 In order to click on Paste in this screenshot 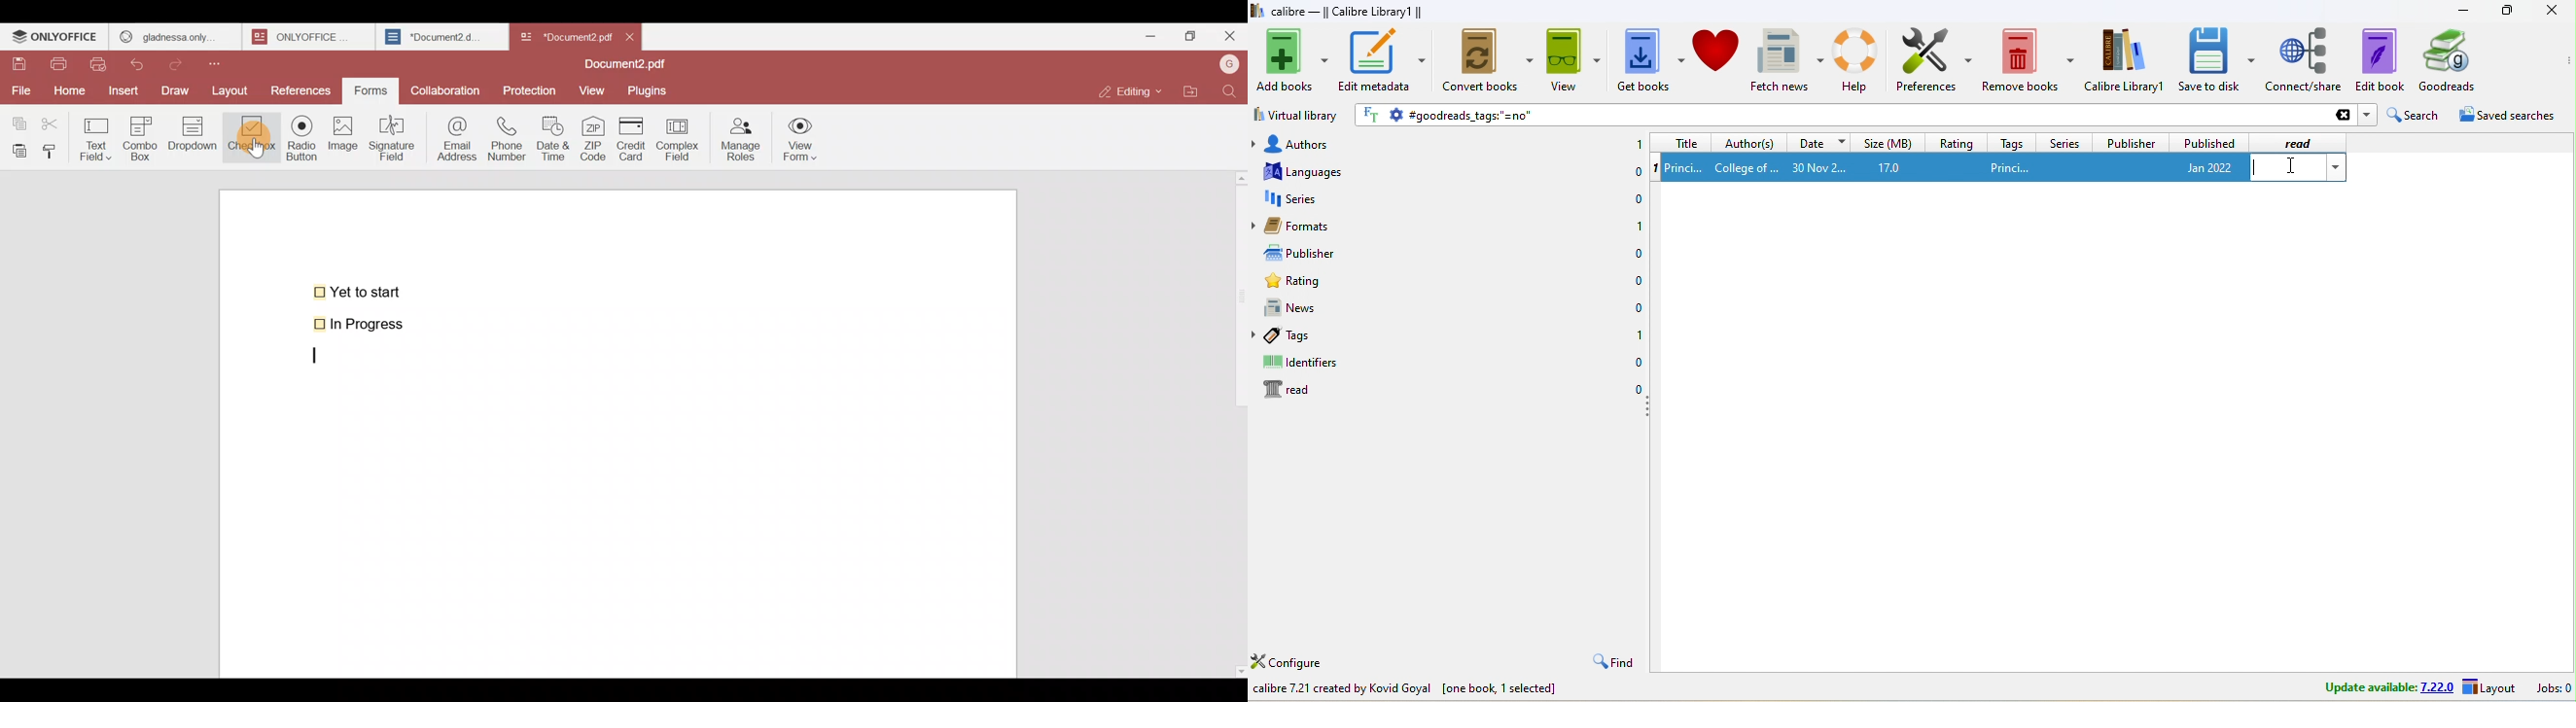, I will do `click(17, 150)`.